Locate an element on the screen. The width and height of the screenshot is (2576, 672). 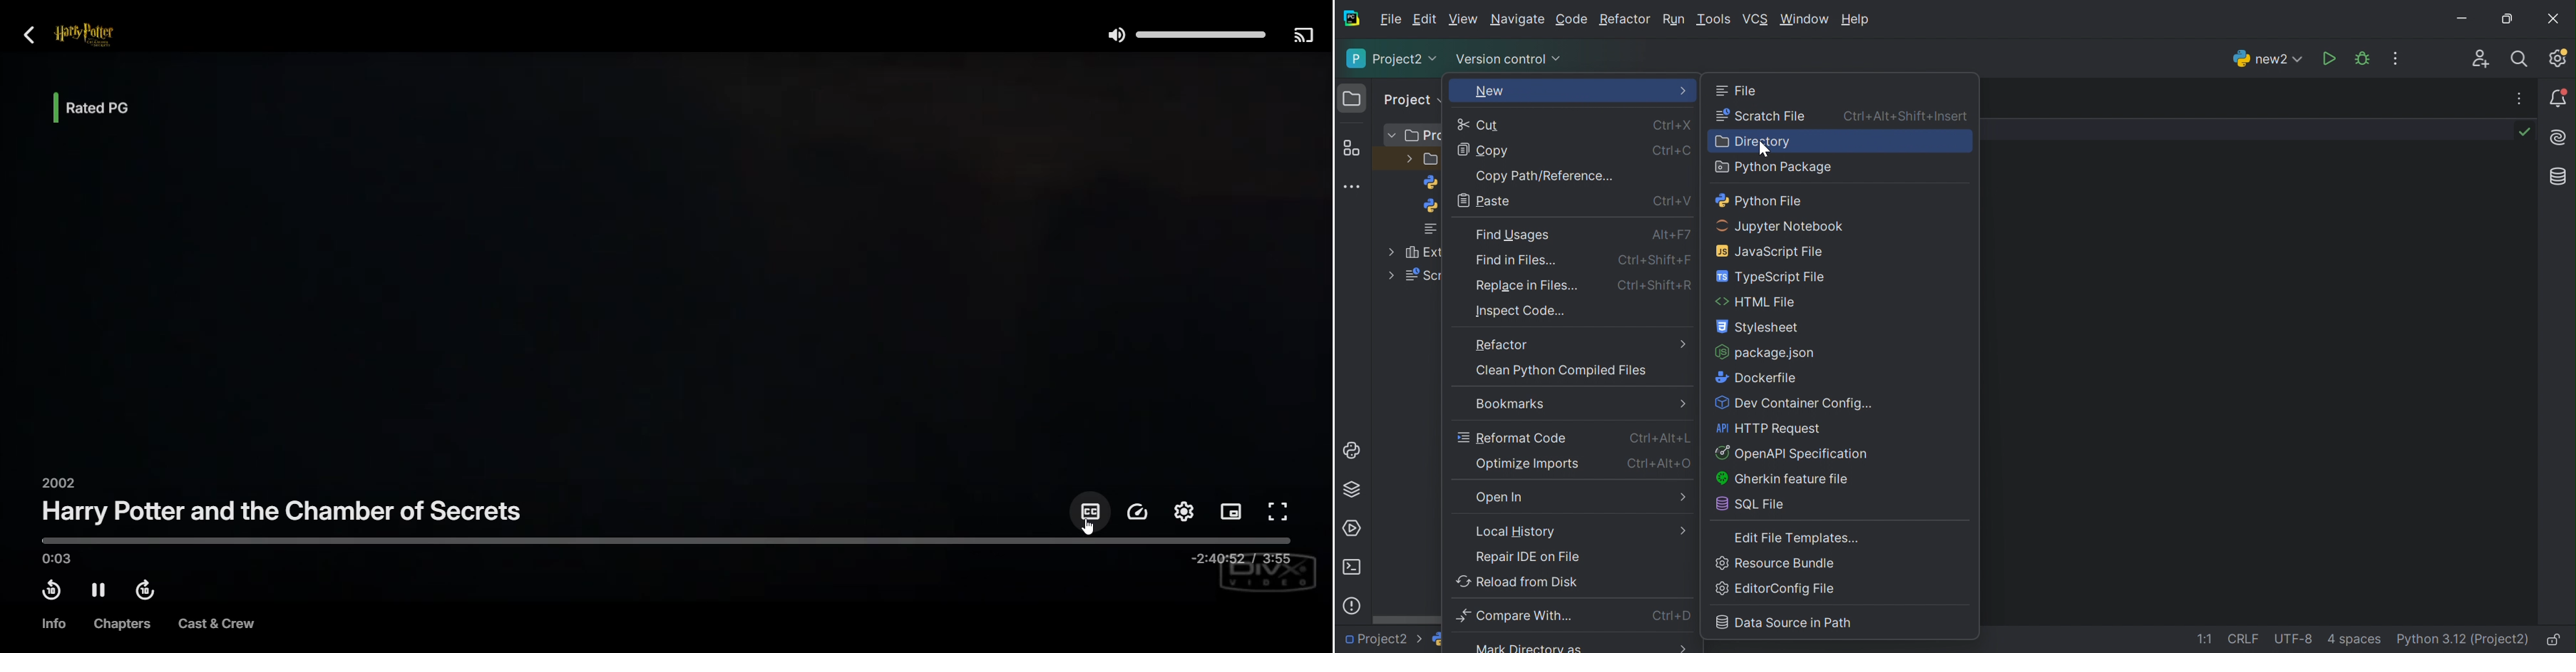
HTML file is located at coordinates (1758, 302).